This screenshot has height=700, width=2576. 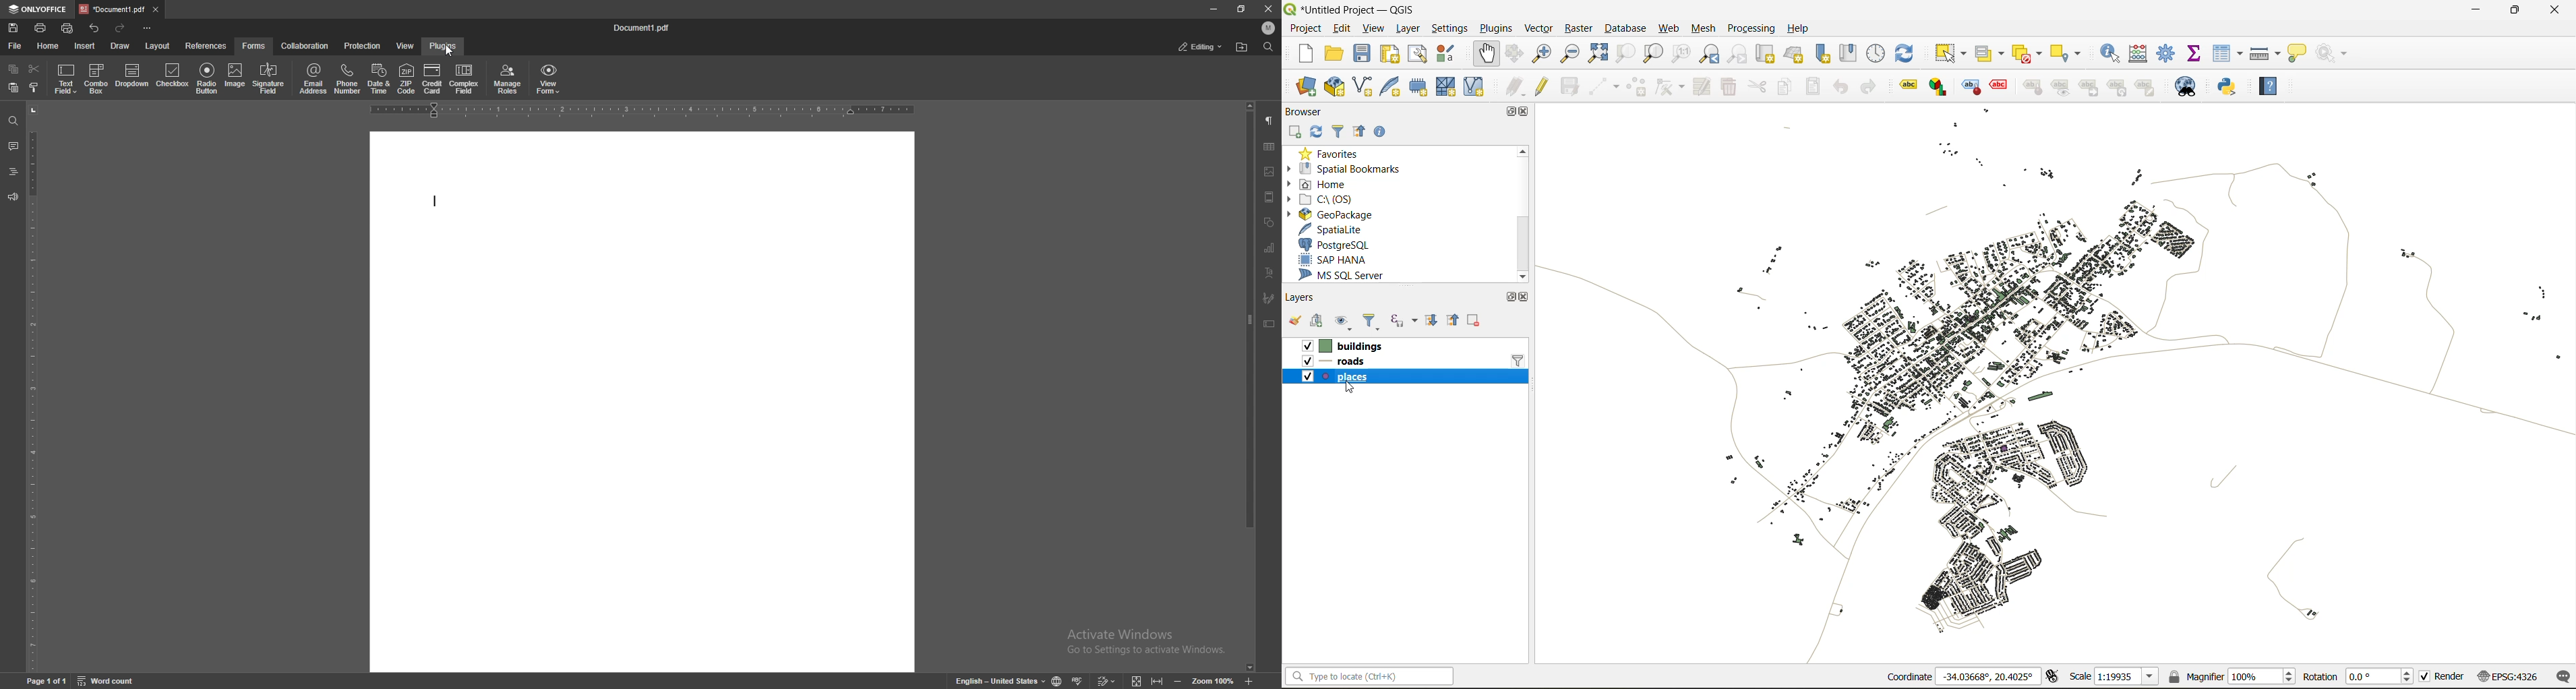 I want to click on mesh, so click(x=1705, y=30).